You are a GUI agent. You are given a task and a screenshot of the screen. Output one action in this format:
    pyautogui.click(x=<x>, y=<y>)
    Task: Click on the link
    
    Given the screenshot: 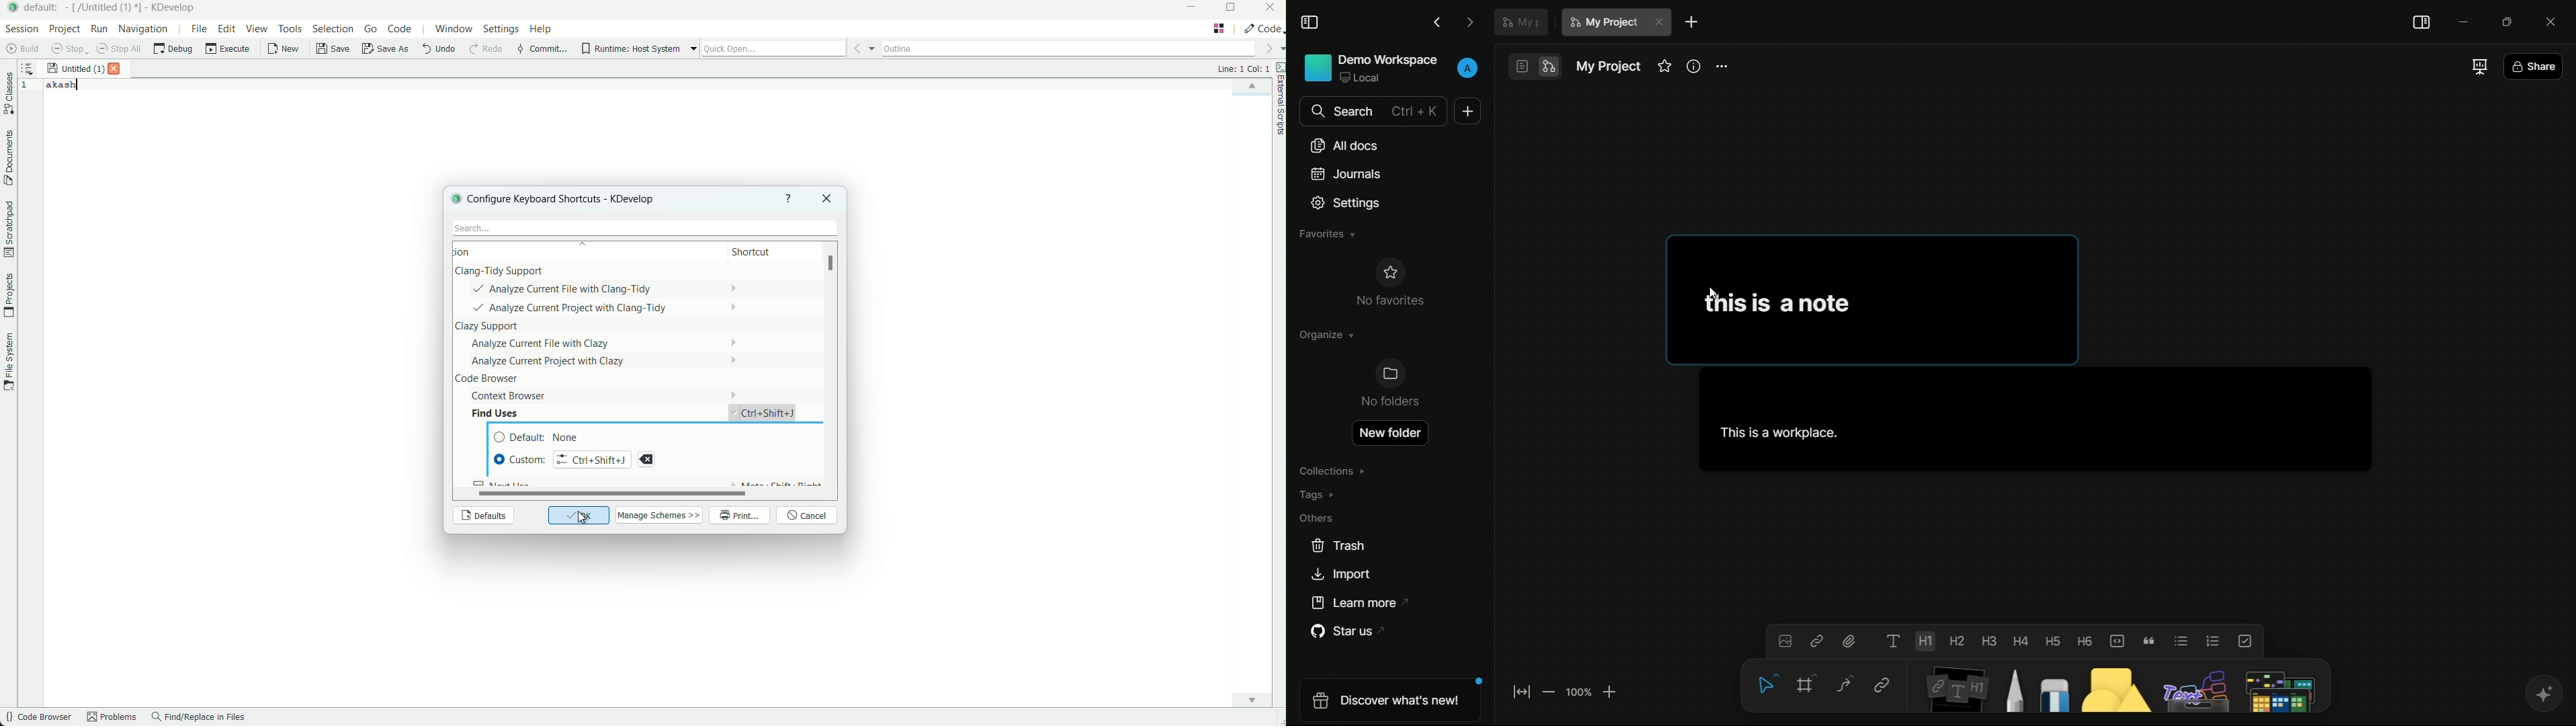 What is the action you would take?
    pyautogui.click(x=1881, y=686)
    